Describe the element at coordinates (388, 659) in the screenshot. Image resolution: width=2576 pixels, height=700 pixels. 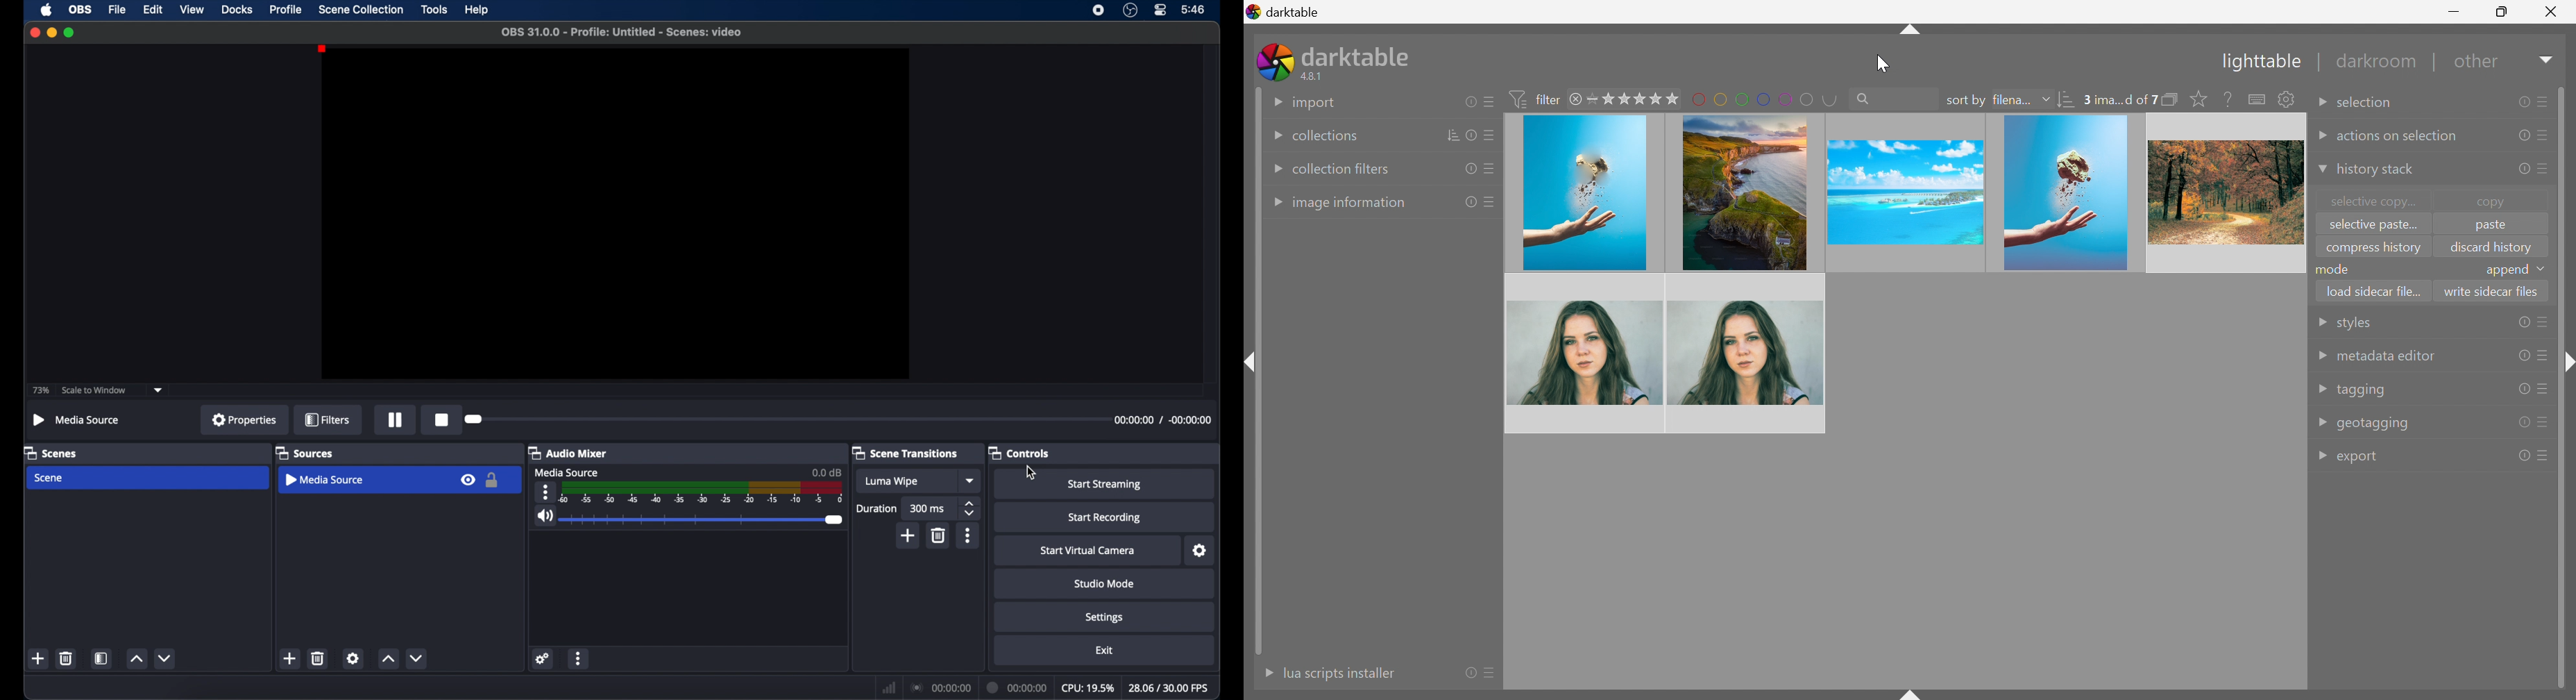
I see `increment` at that location.